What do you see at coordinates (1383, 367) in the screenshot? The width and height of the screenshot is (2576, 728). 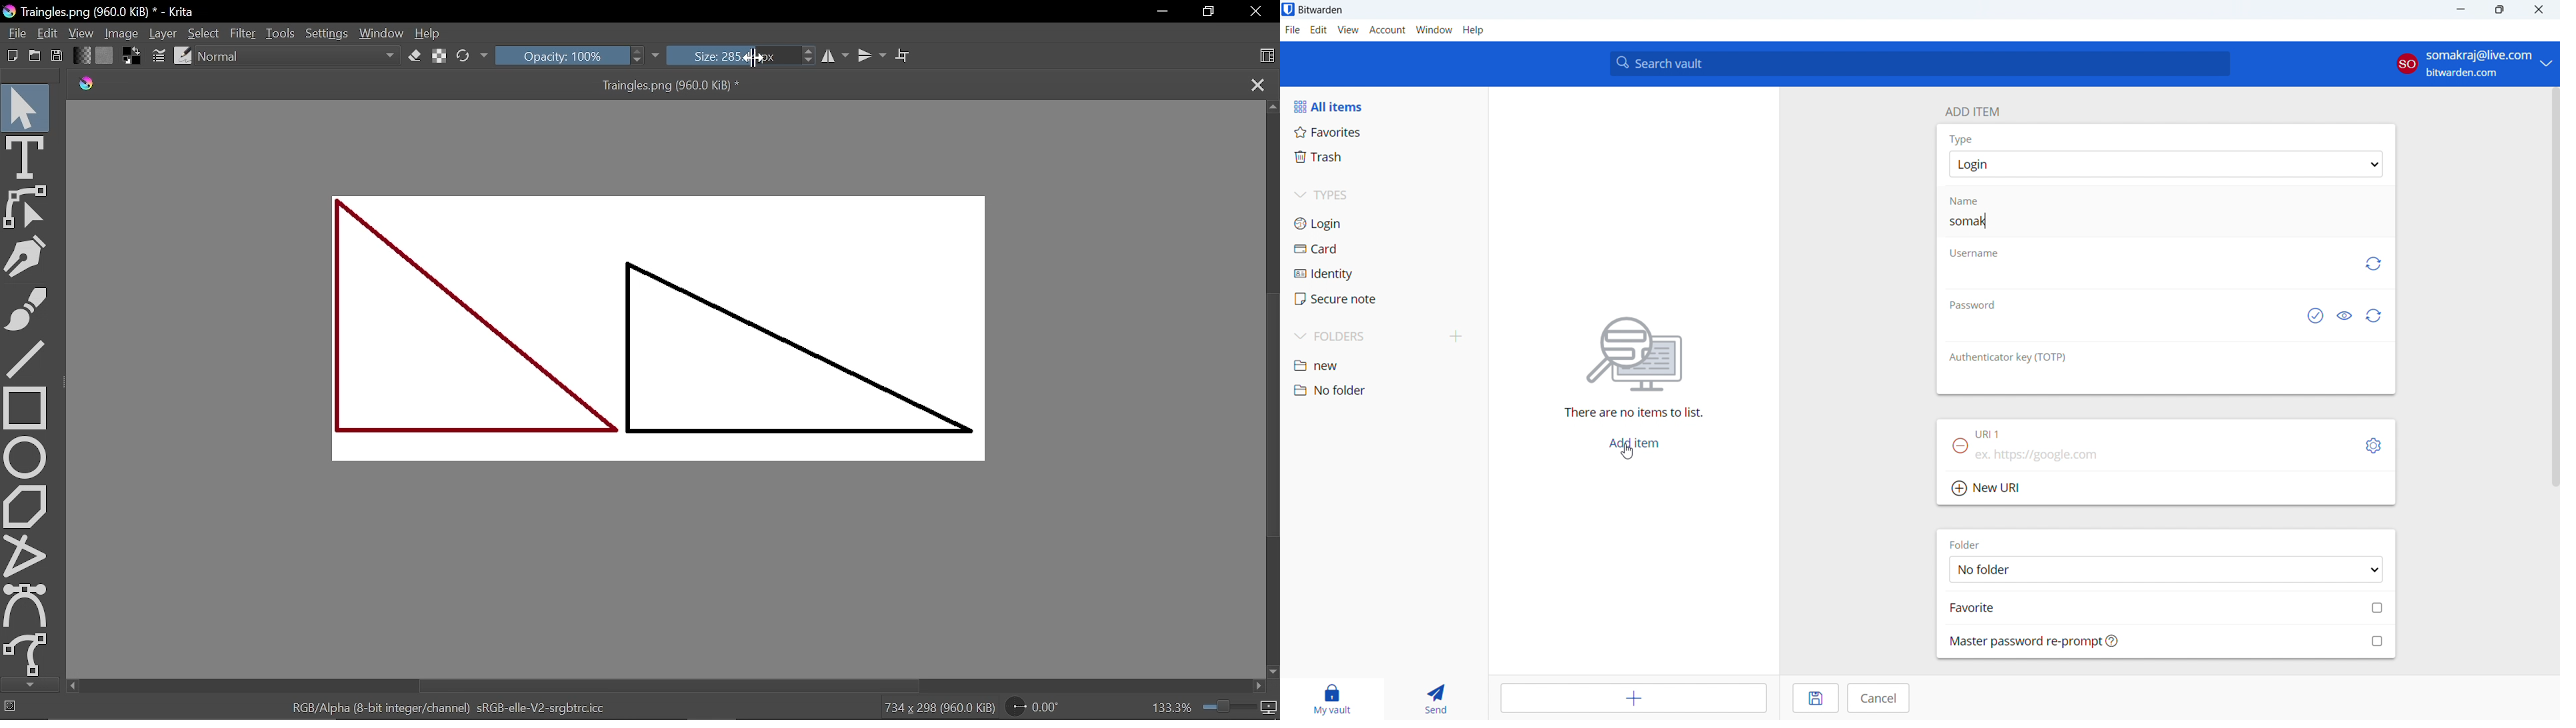 I see `new` at bounding box center [1383, 367].